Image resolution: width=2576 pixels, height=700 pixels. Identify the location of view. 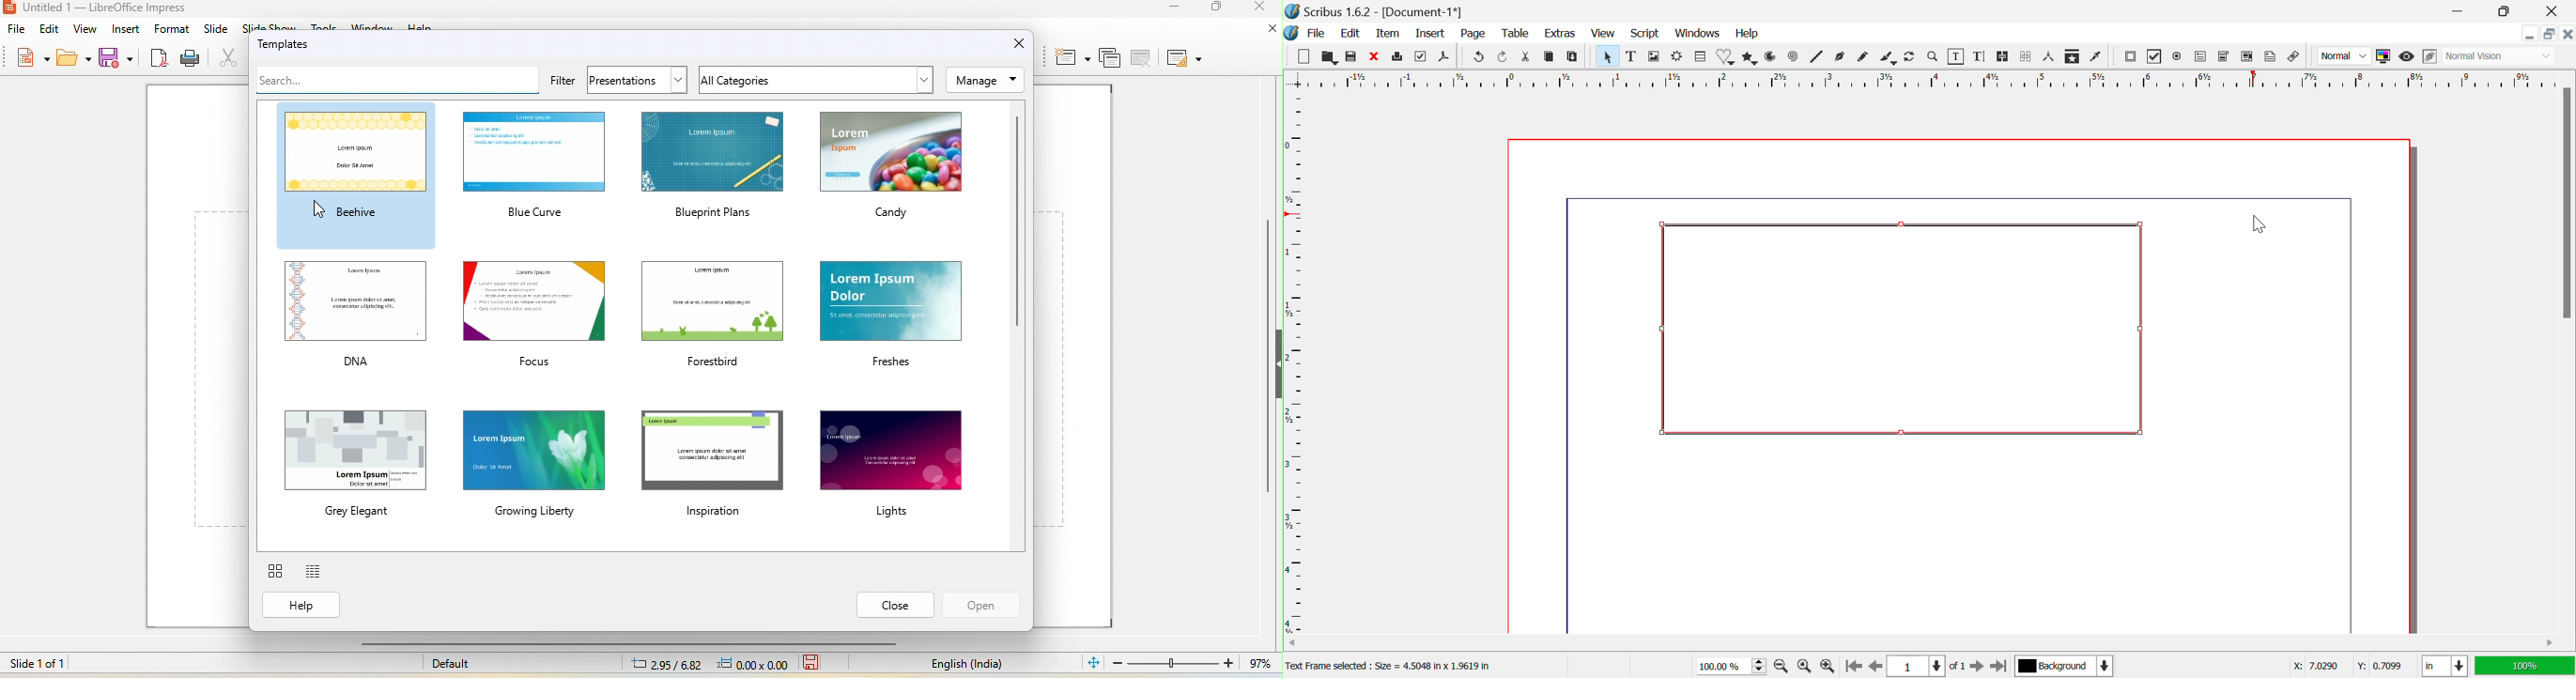
(85, 29).